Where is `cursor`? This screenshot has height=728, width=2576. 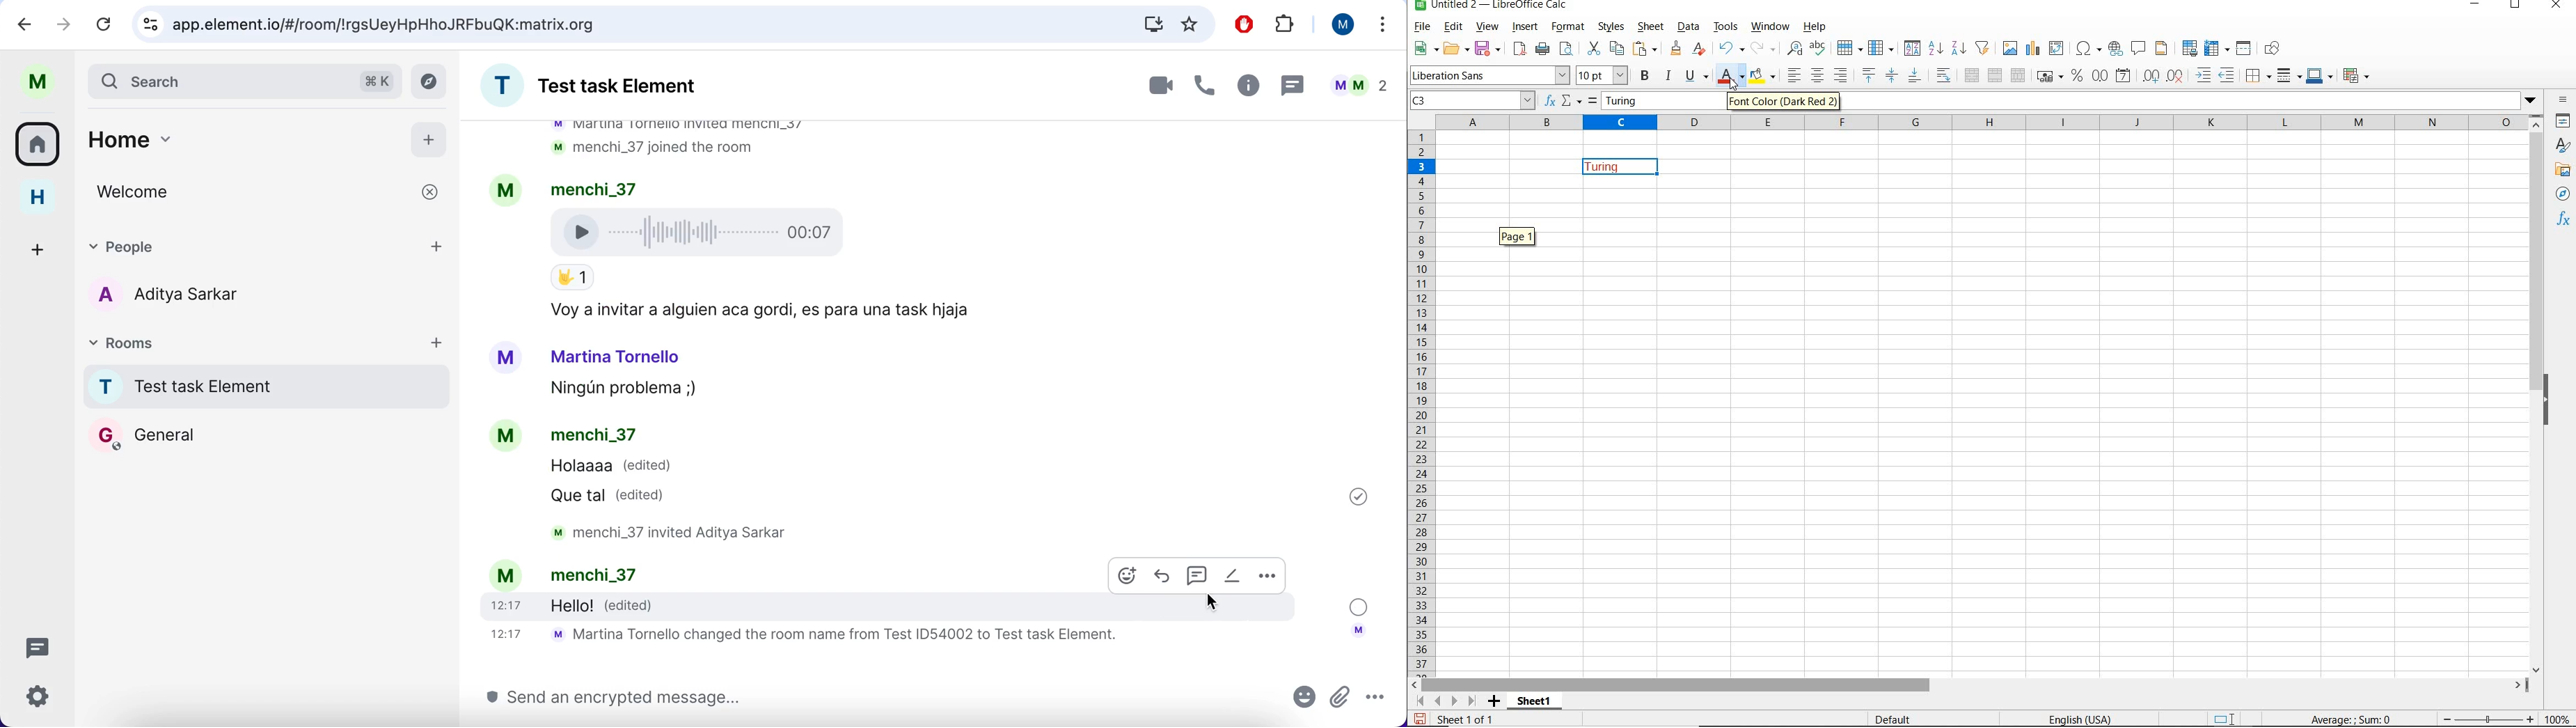 cursor is located at coordinates (1212, 603).